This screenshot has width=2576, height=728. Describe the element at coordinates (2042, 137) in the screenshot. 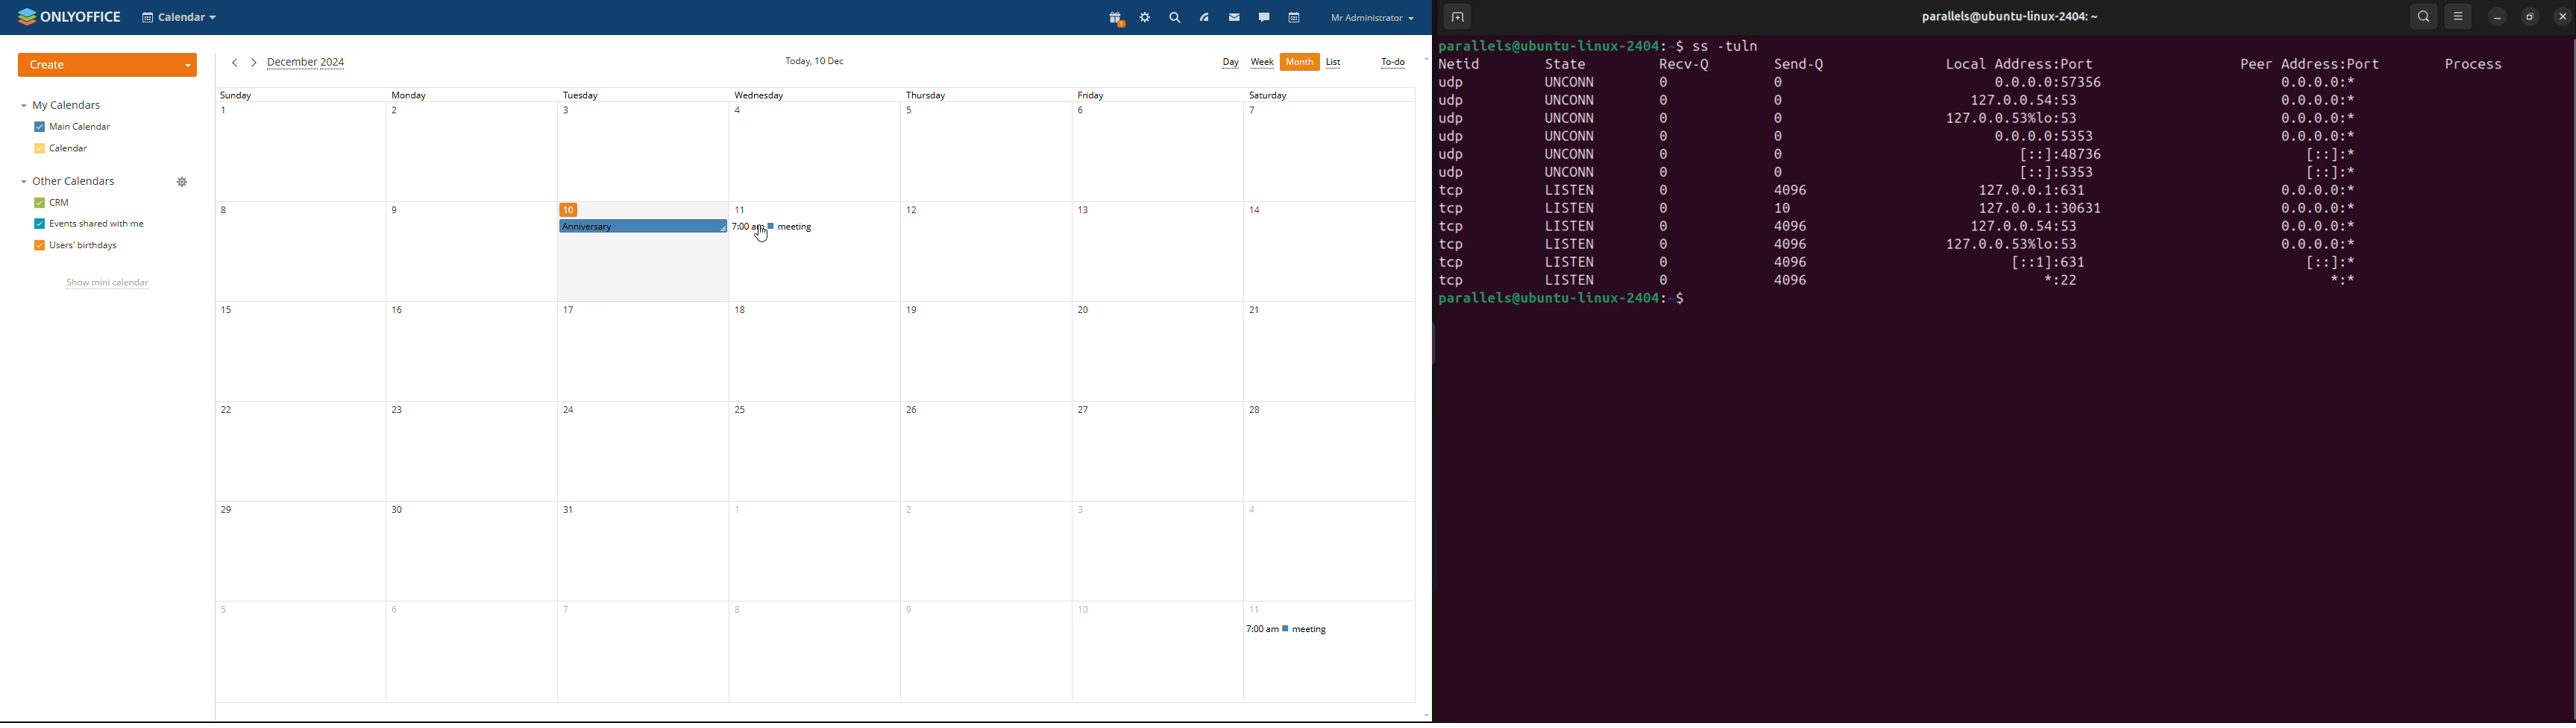

I see `0.0.0.0.0` at that location.